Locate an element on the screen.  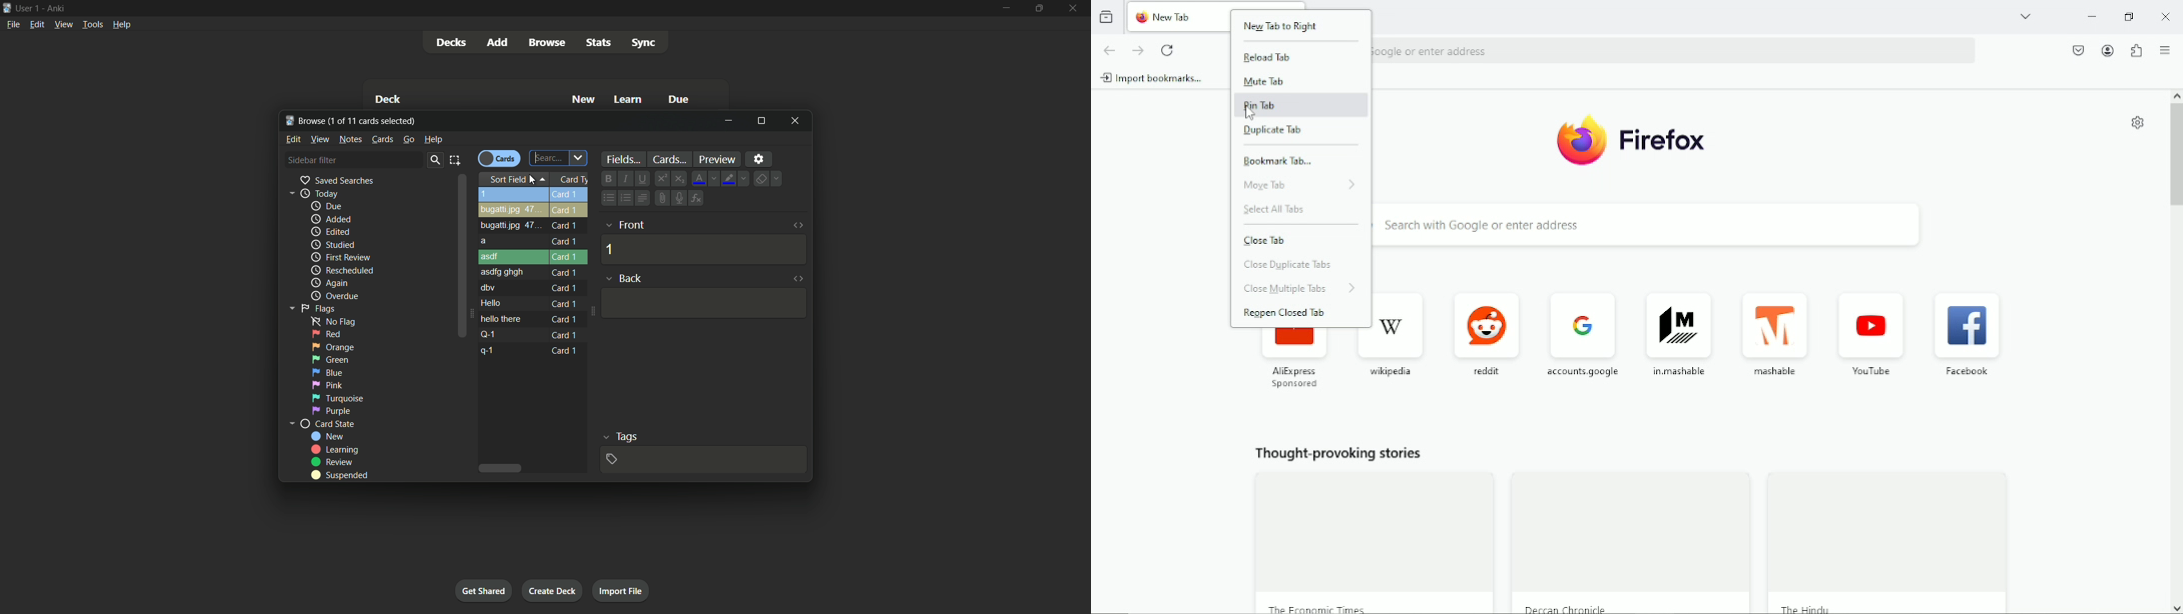
new is located at coordinates (584, 99).